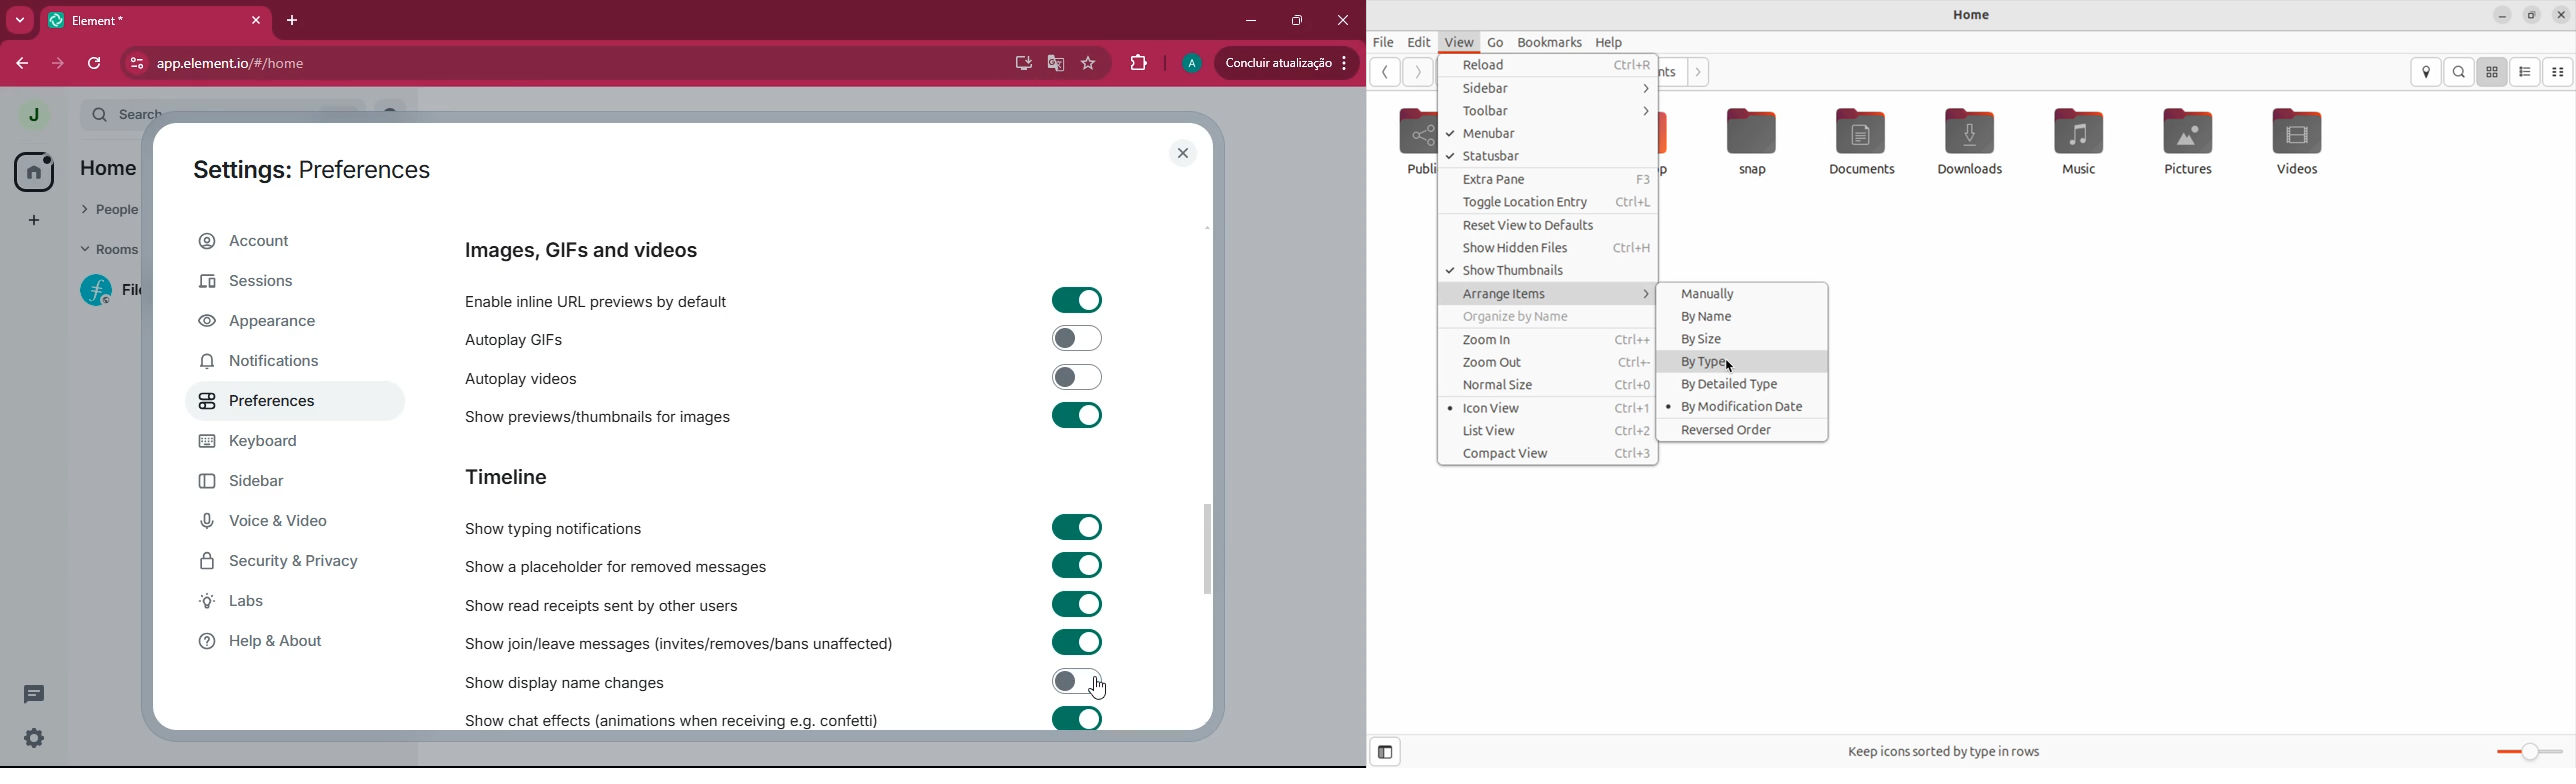 This screenshot has height=784, width=2576. Describe the element at coordinates (676, 643) in the screenshot. I see `show join / leave messages (invites/removes/bans unaffected)` at that location.